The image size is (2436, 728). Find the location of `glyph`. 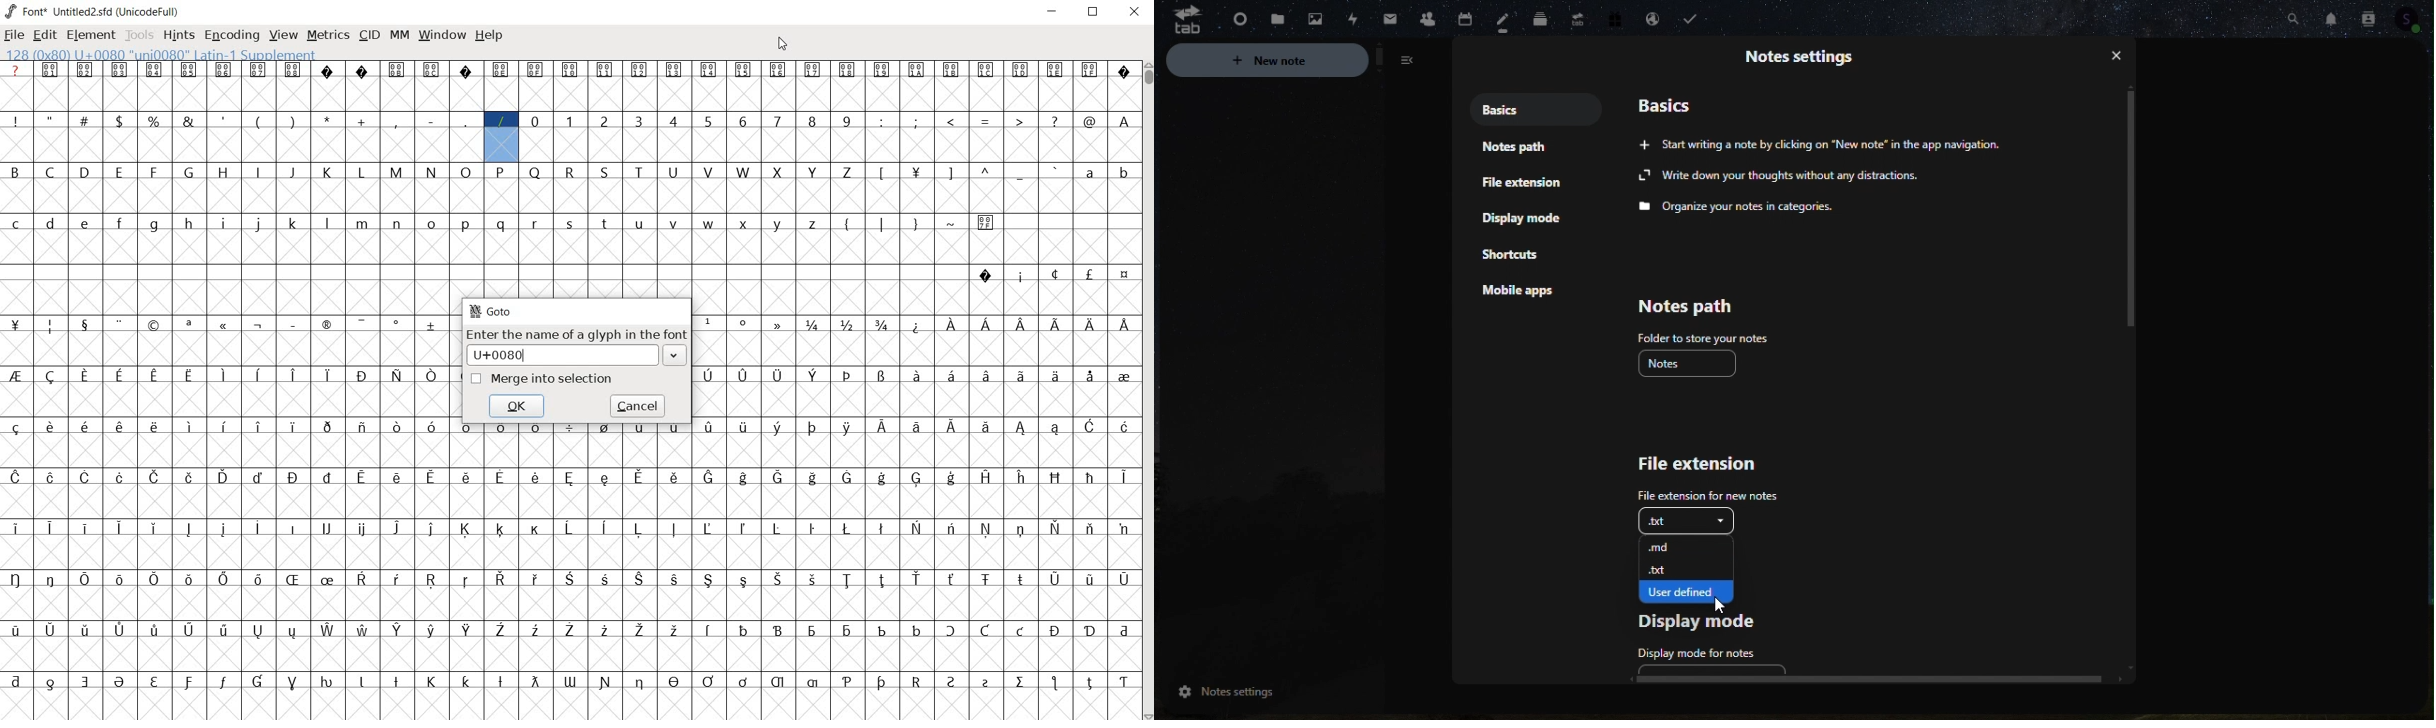

glyph is located at coordinates (500, 70).